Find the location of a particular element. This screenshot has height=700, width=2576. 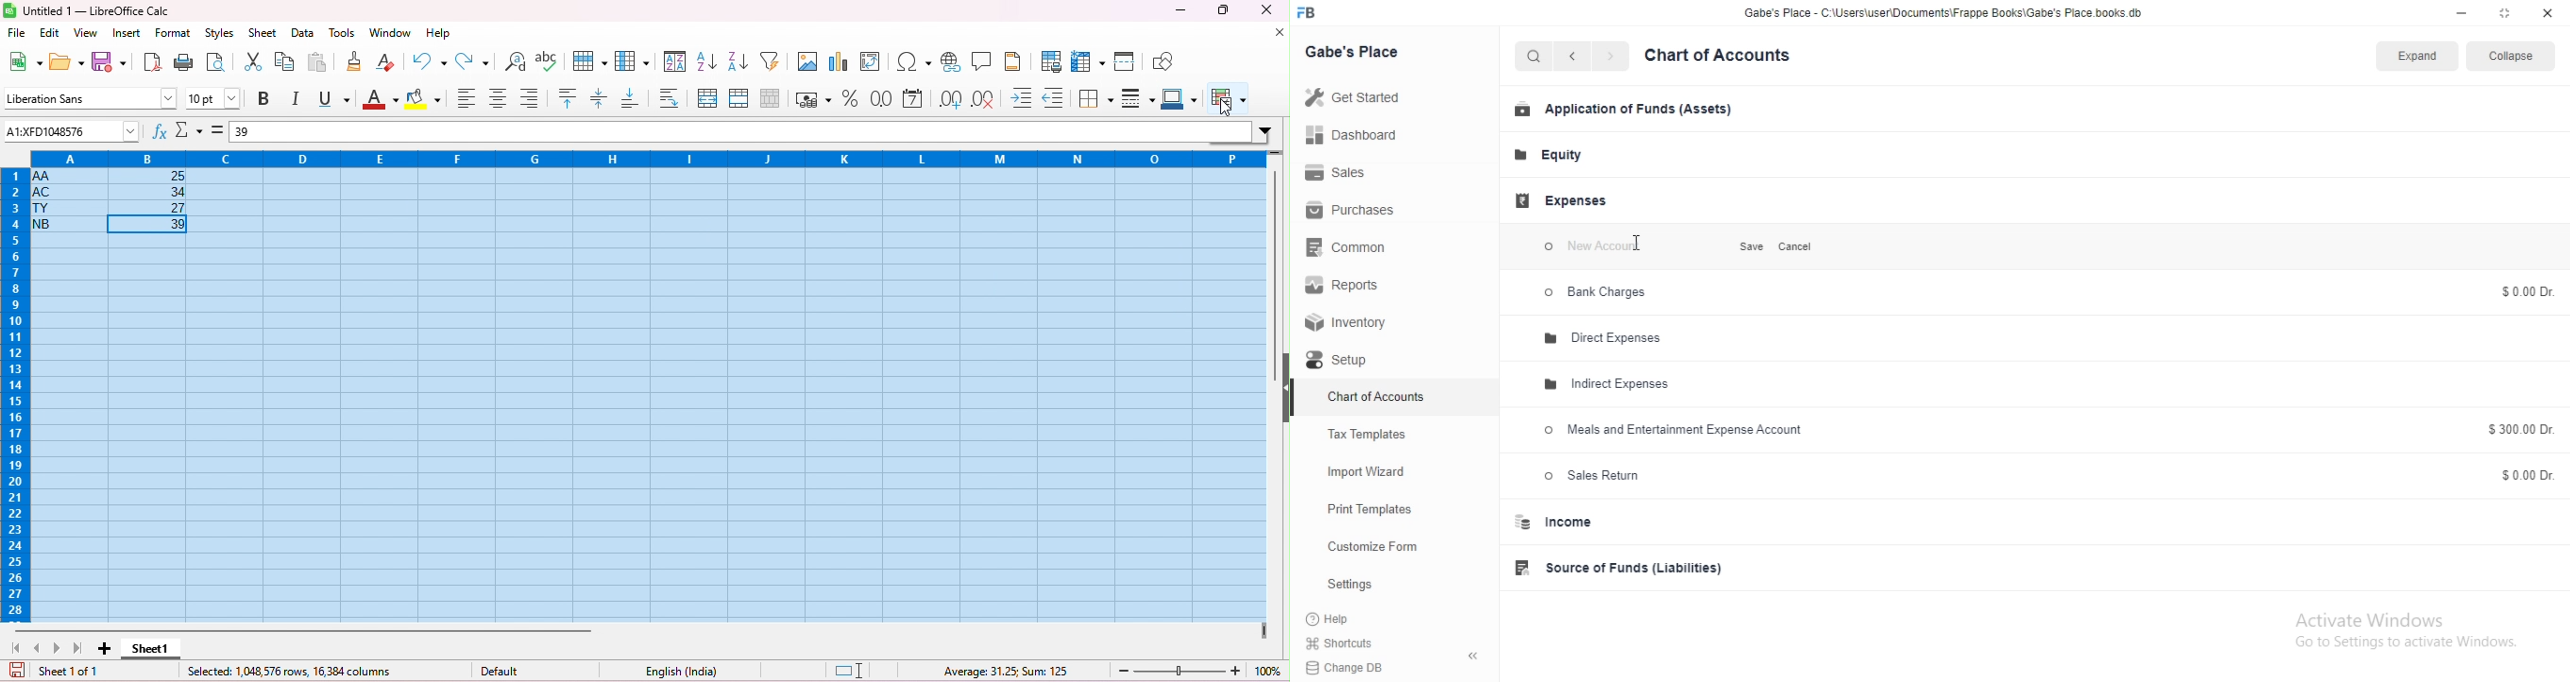

font color is located at coordinates (378, 100).